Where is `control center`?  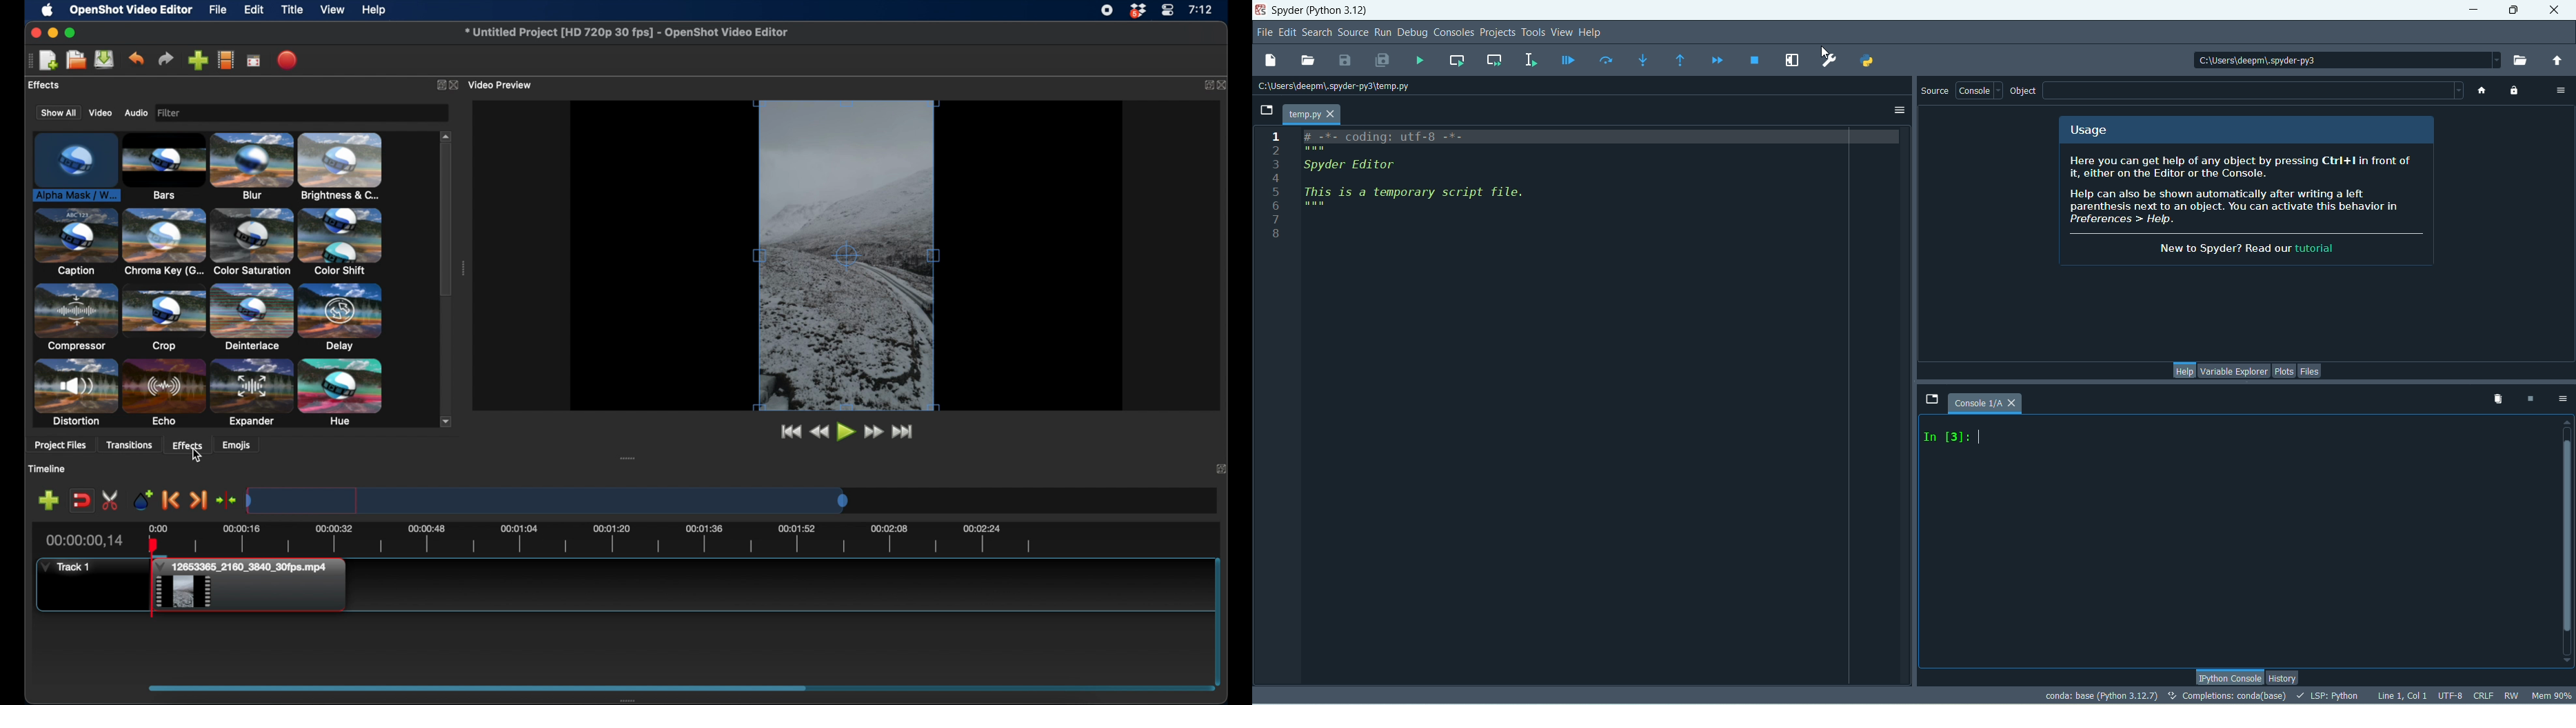
control center is located at coordinates (1168, 10).